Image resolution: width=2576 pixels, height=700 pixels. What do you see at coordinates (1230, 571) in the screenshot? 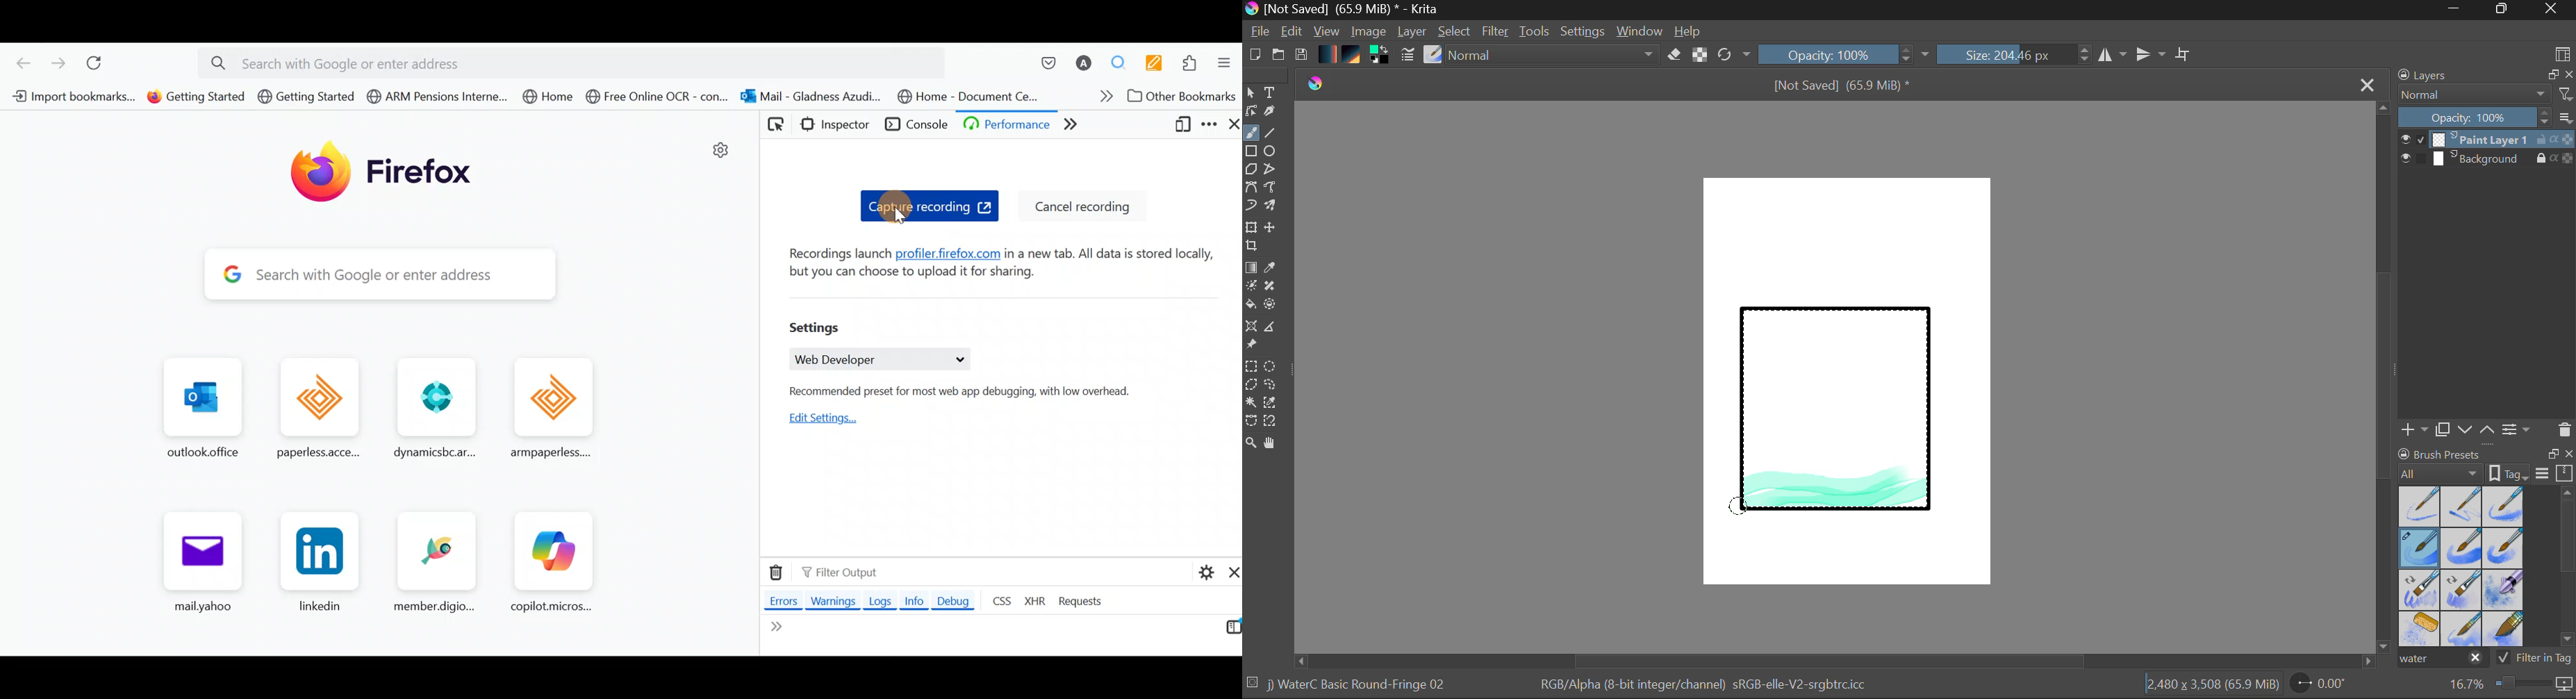
I see `Close split console ` at bounding box center [1230, 571].